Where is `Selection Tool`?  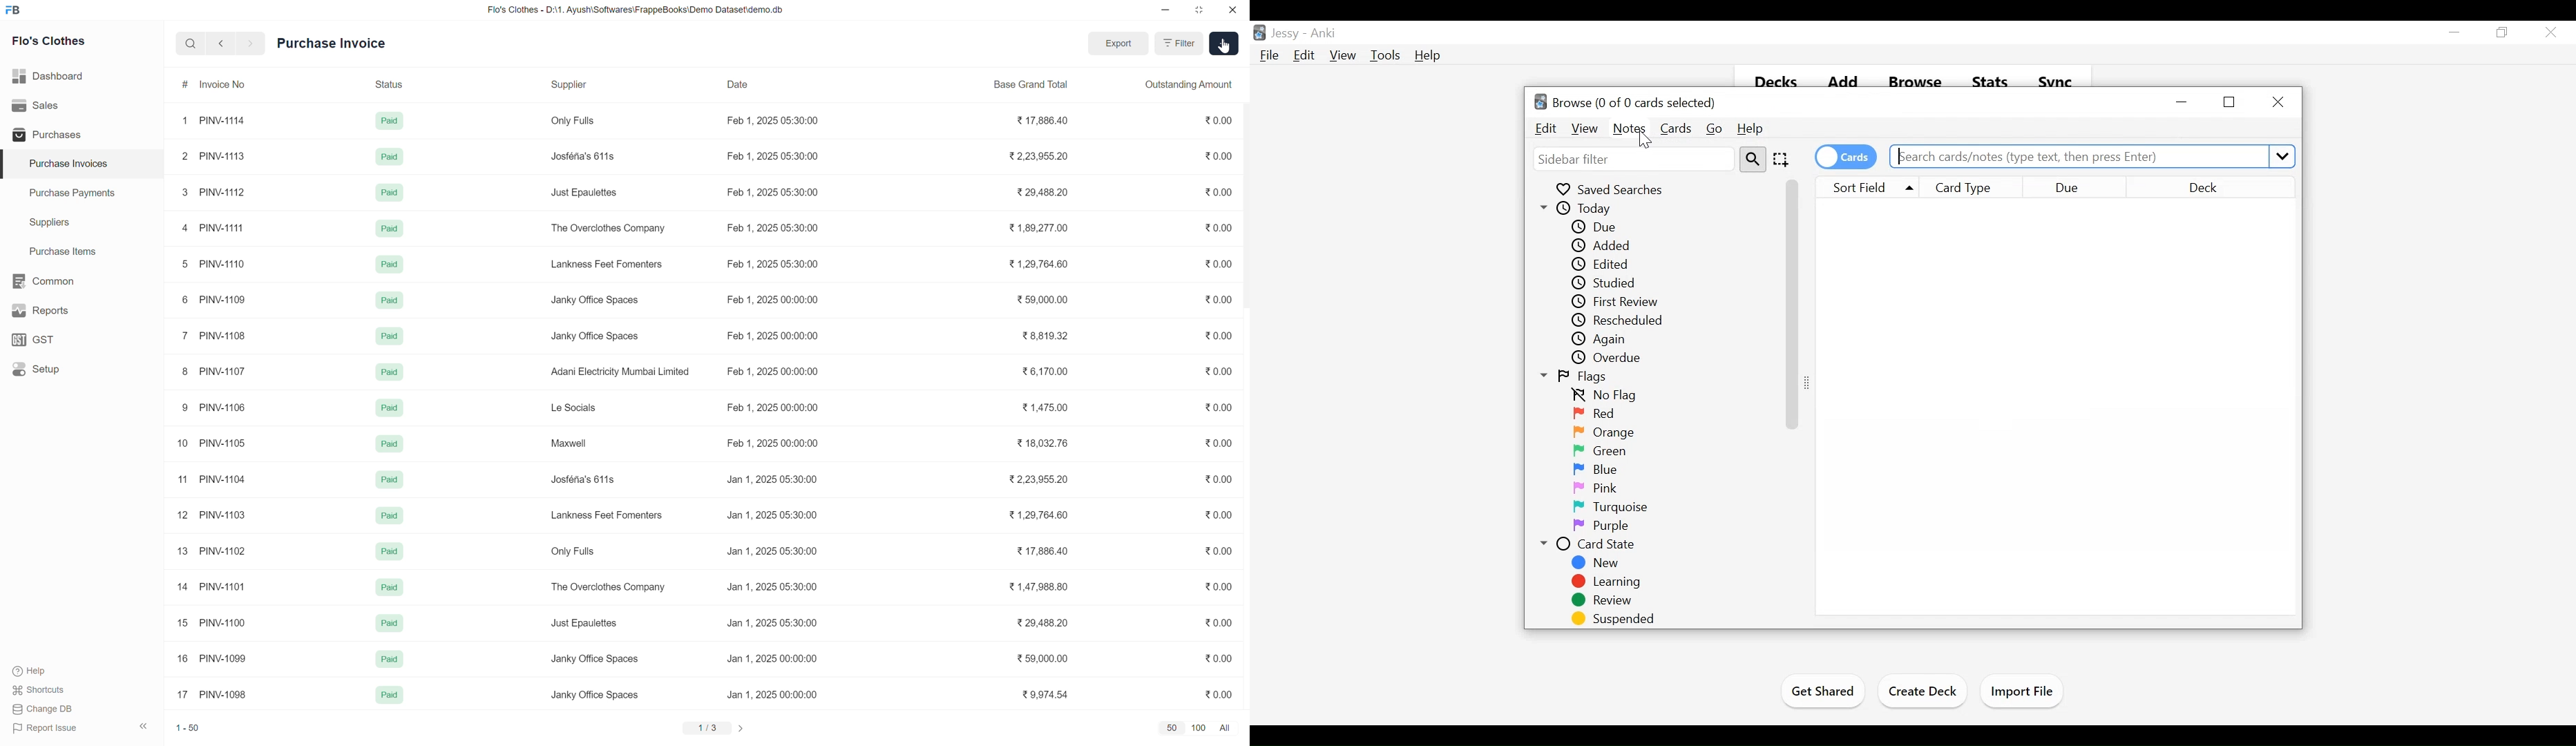 Selection Tool is located at coordinates (1782, 160).